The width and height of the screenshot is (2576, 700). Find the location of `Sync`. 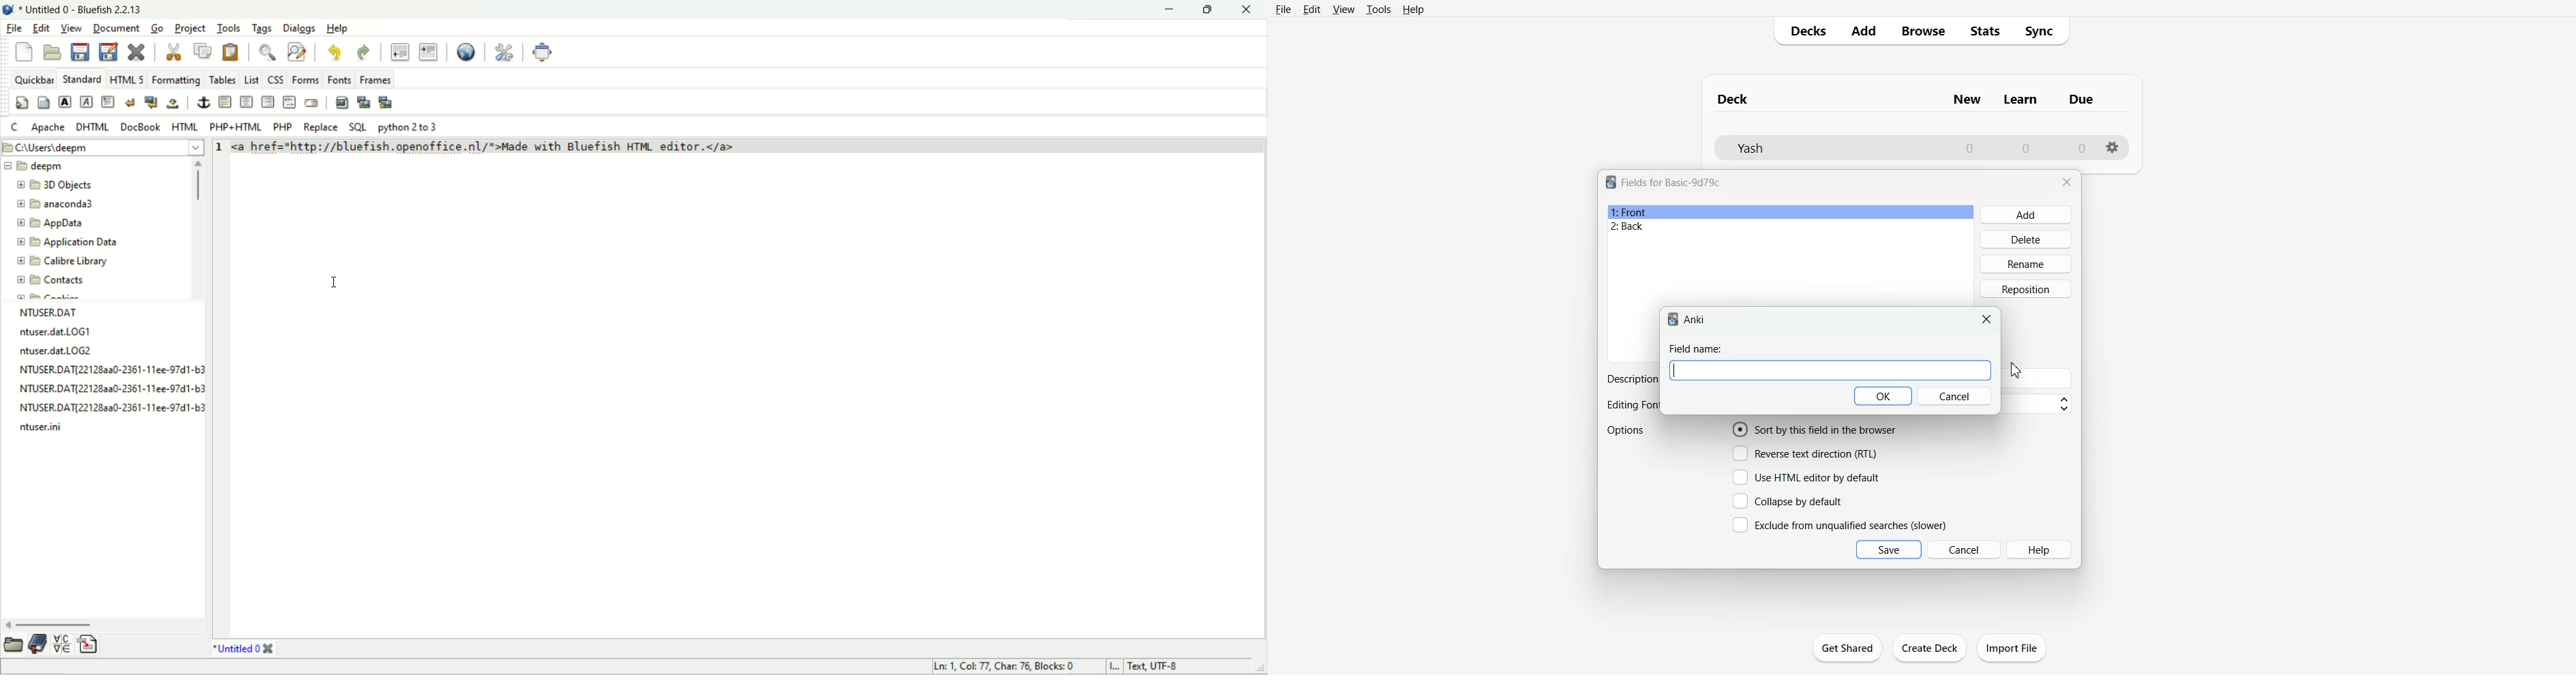

Sync is located at coordinates (2044, 31).